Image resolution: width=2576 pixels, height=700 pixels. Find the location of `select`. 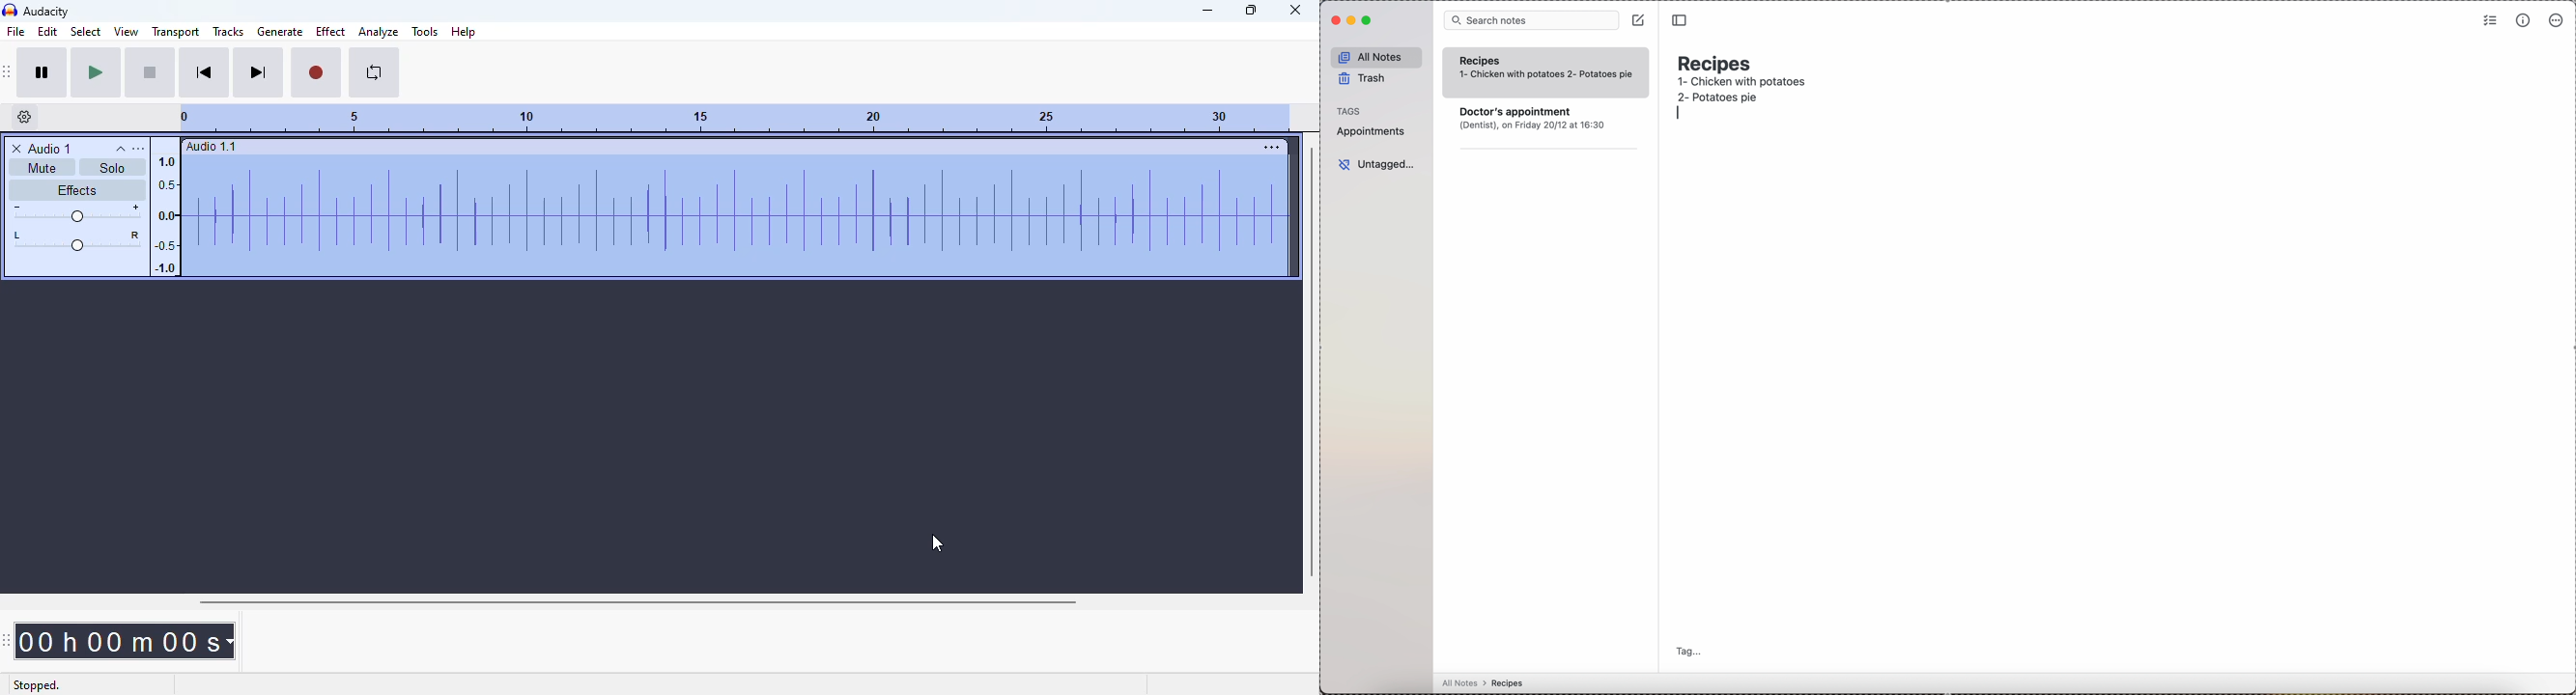

select is located at coordinates (86, 31).